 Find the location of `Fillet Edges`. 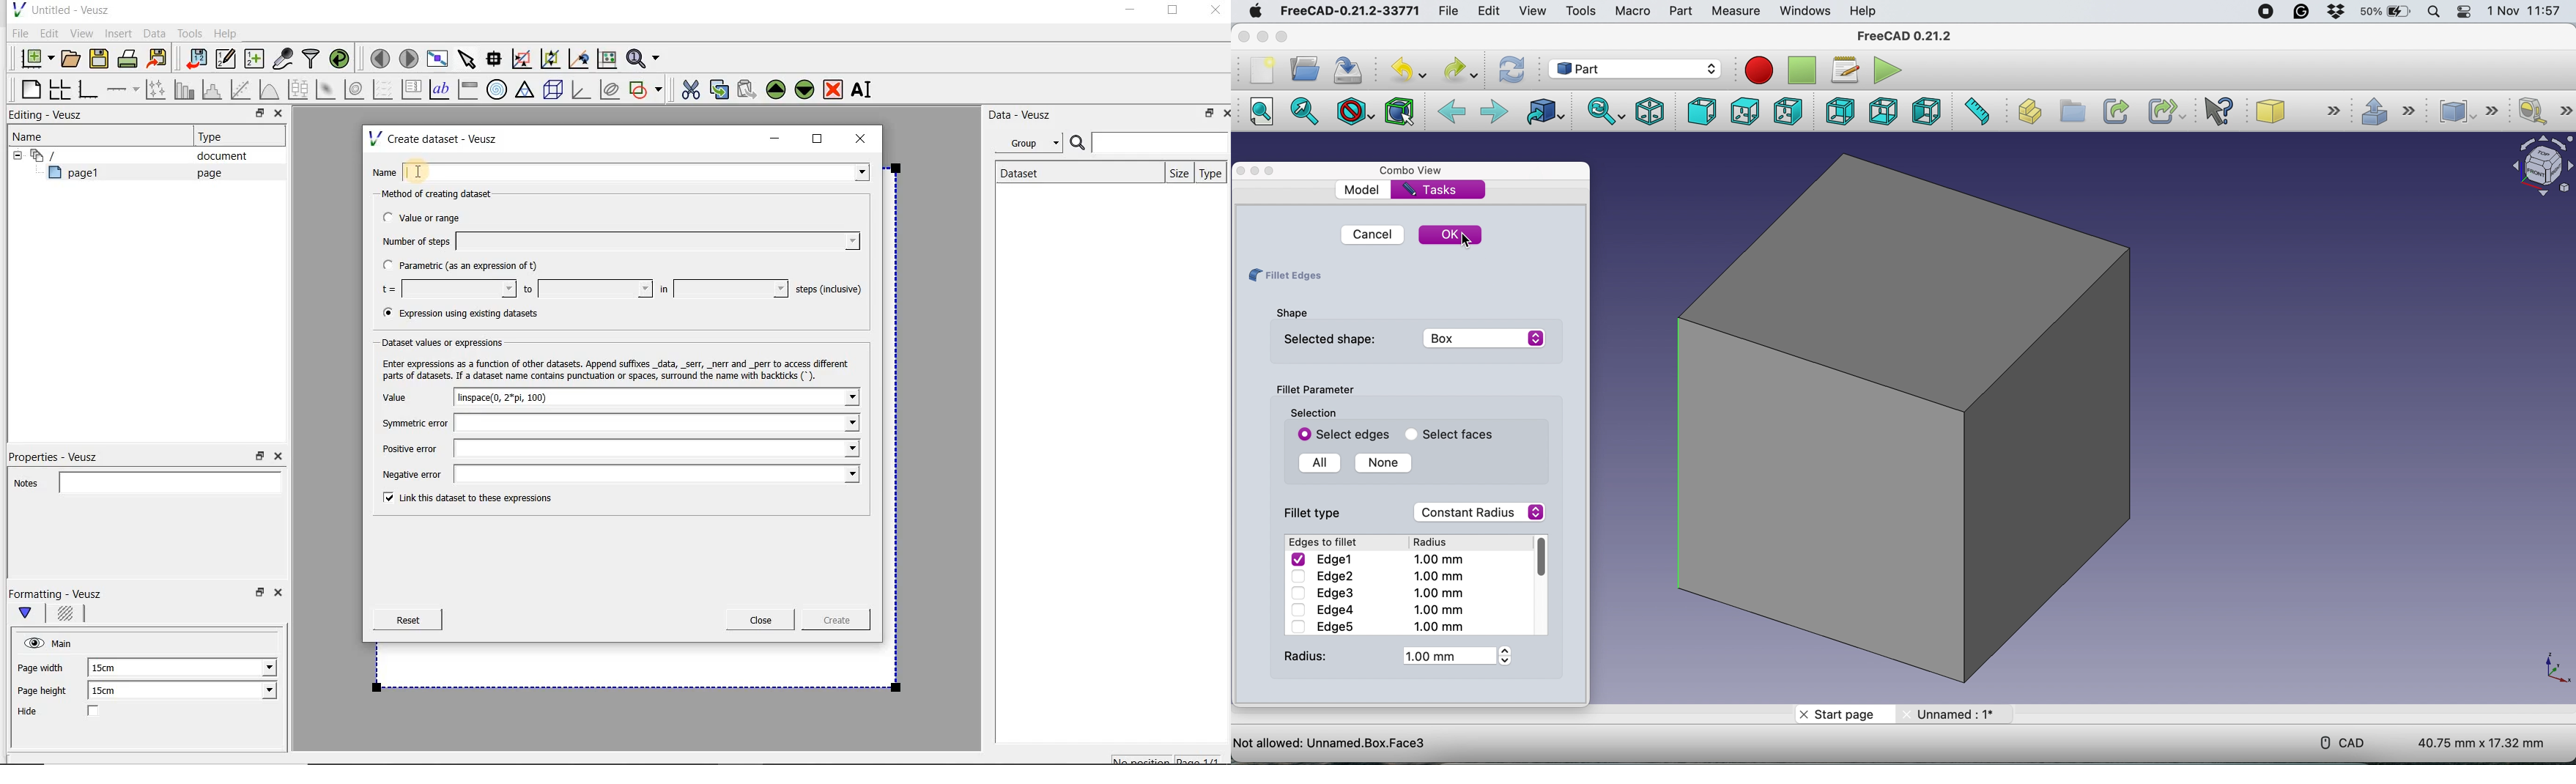

Fillet Edges is located at coordinates (1284, 275).